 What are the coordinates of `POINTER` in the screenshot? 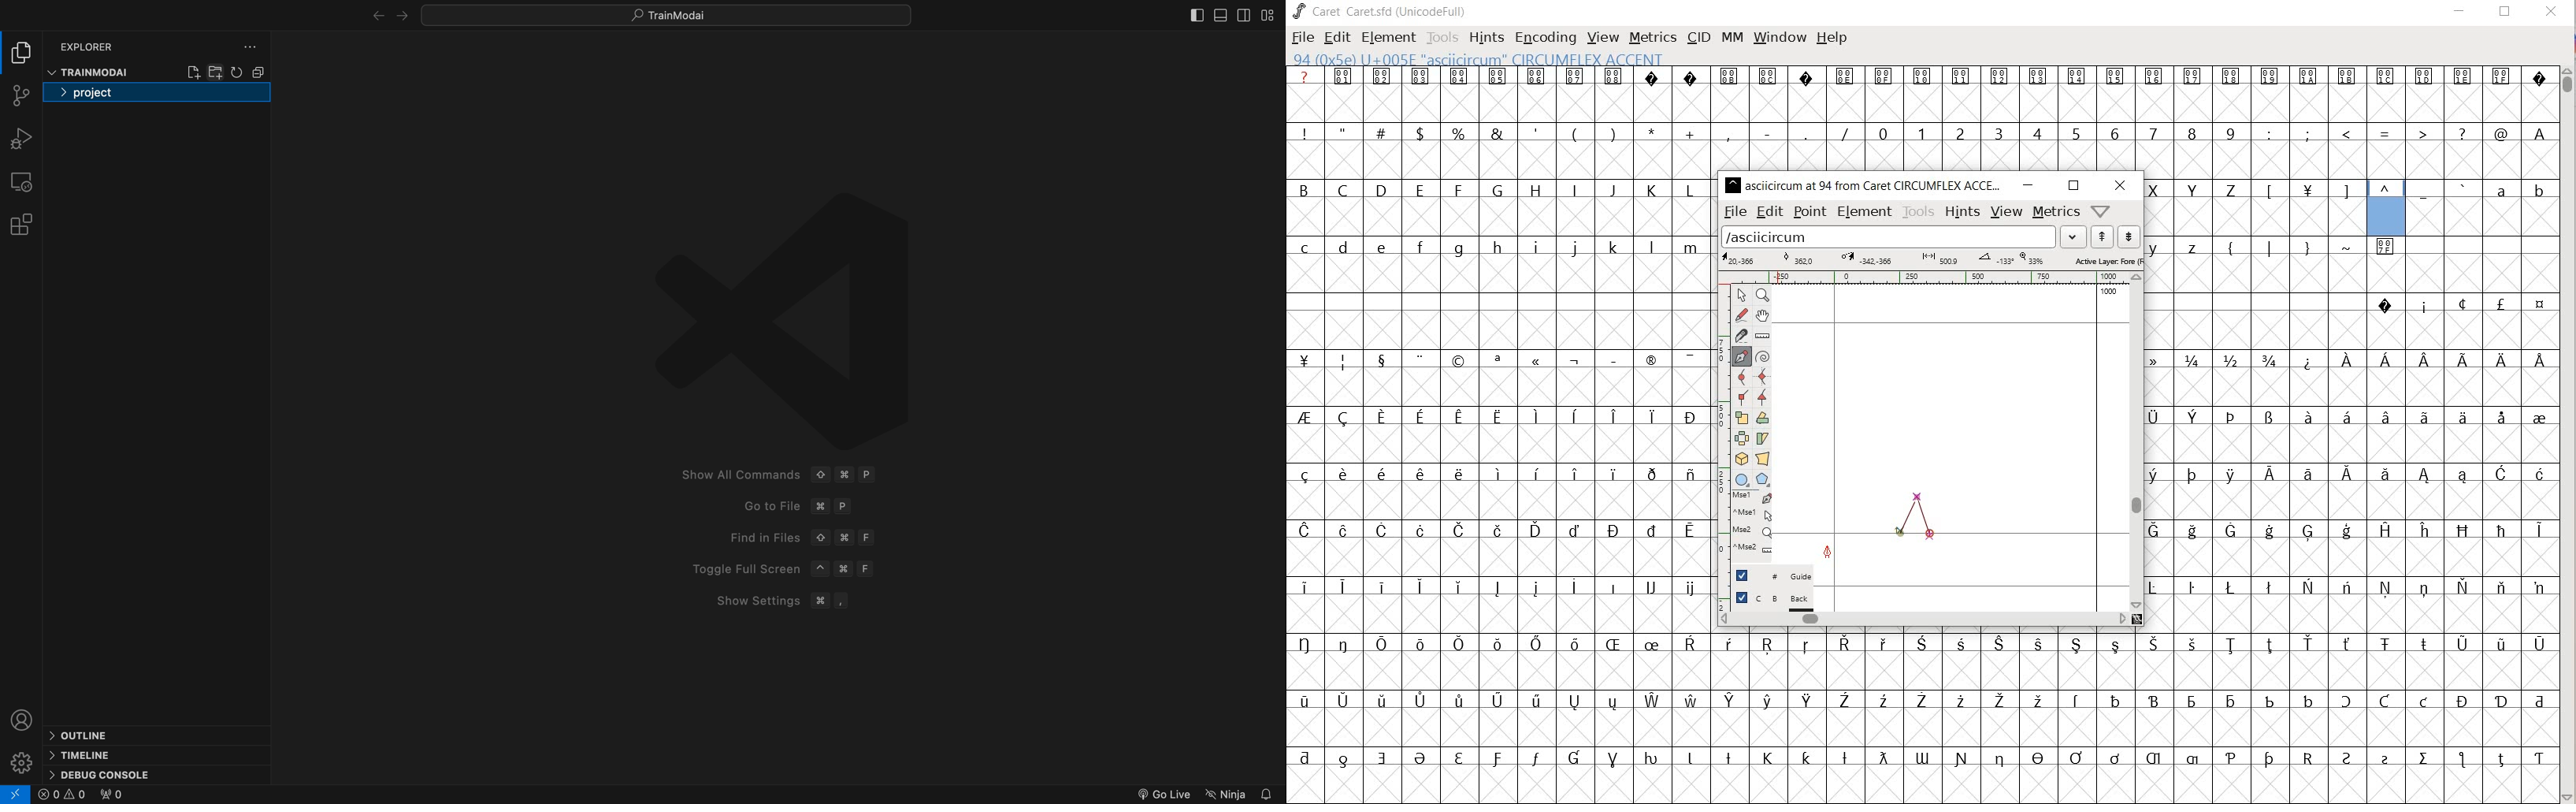 It's located at (1743, 296).